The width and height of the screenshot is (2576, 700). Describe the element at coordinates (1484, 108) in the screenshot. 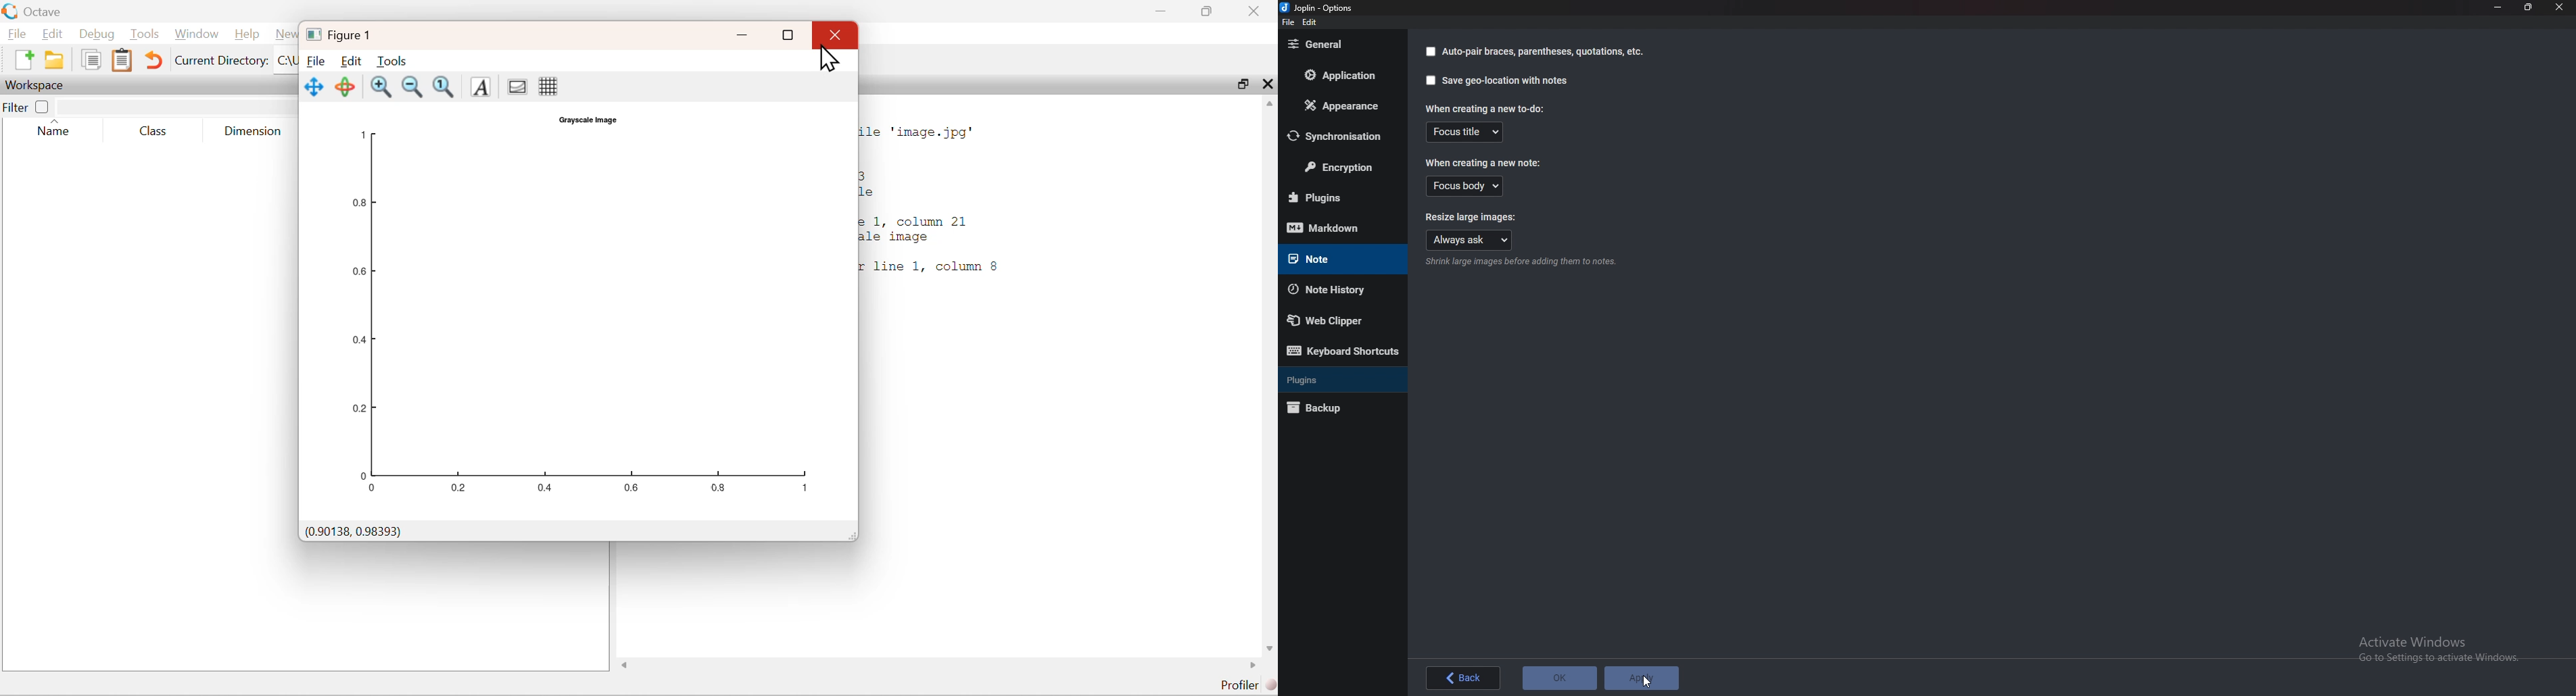

I see `When creating a new to do` at that location.